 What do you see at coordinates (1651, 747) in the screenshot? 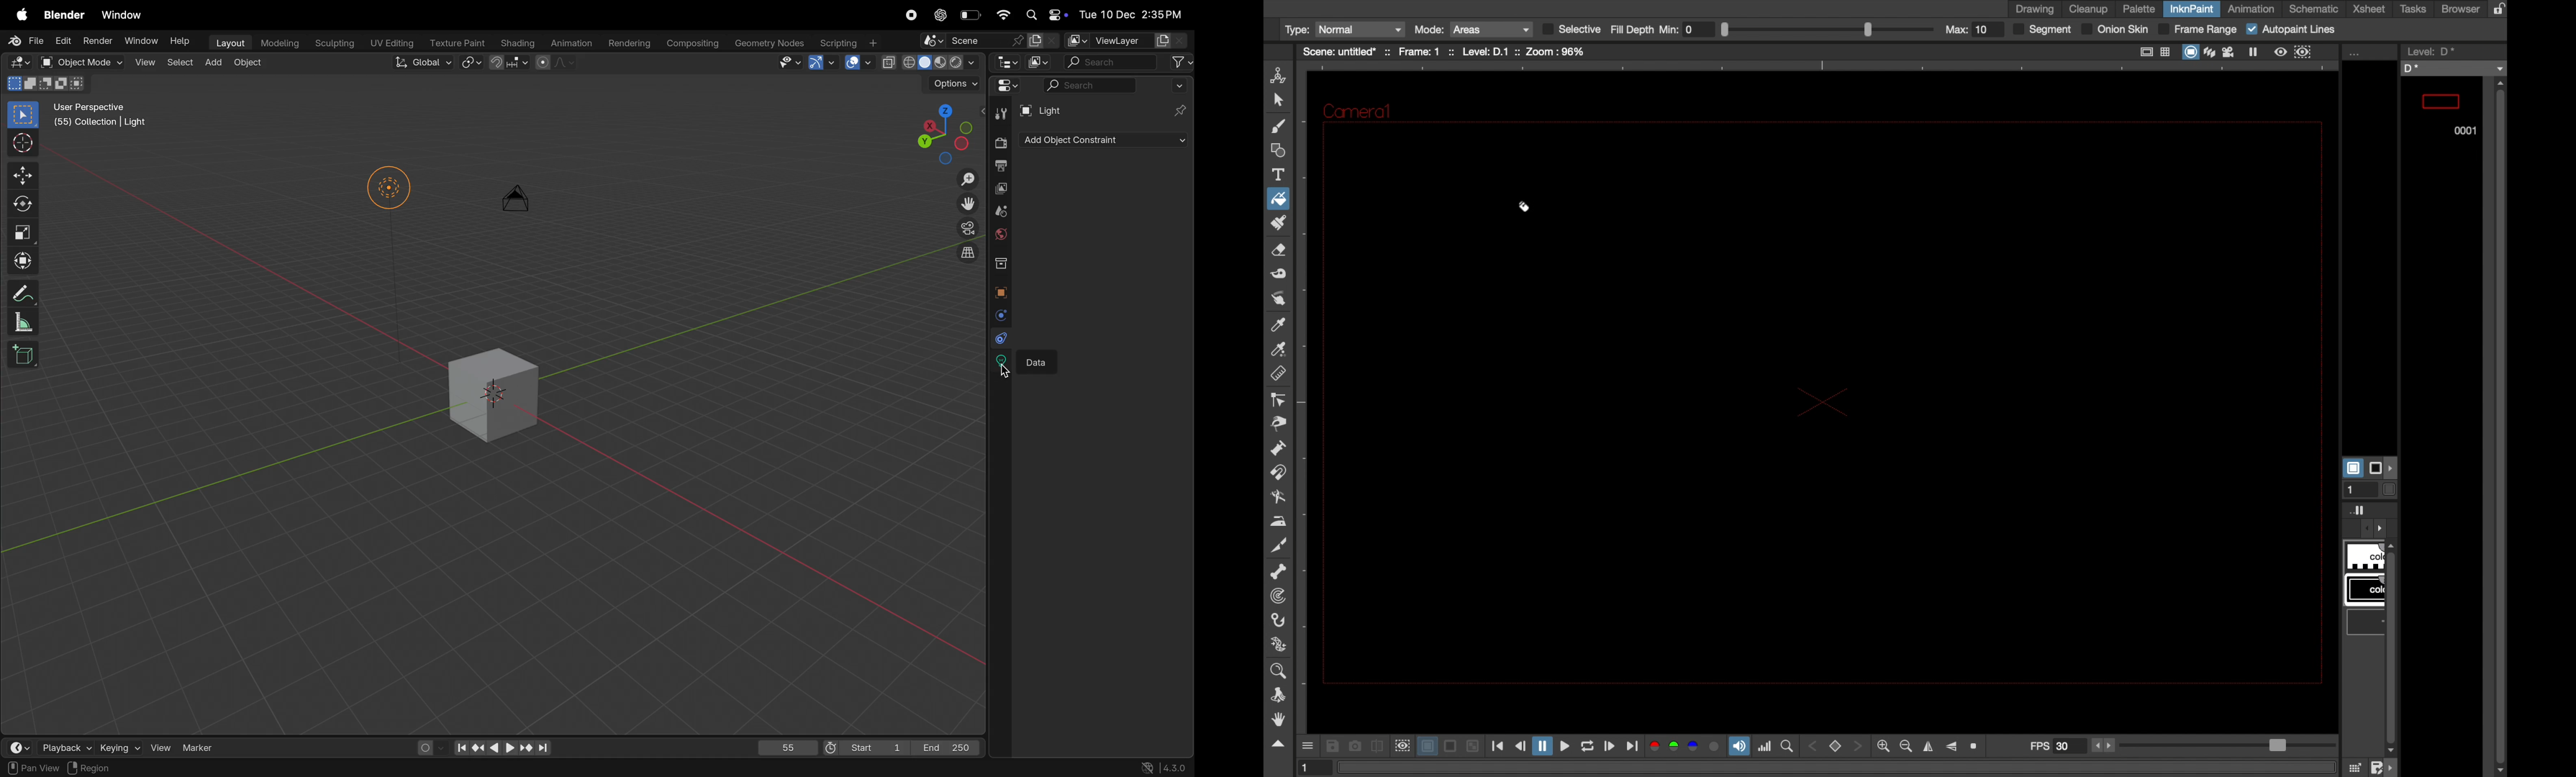
I see `red` at bounding box center [1651, 747].